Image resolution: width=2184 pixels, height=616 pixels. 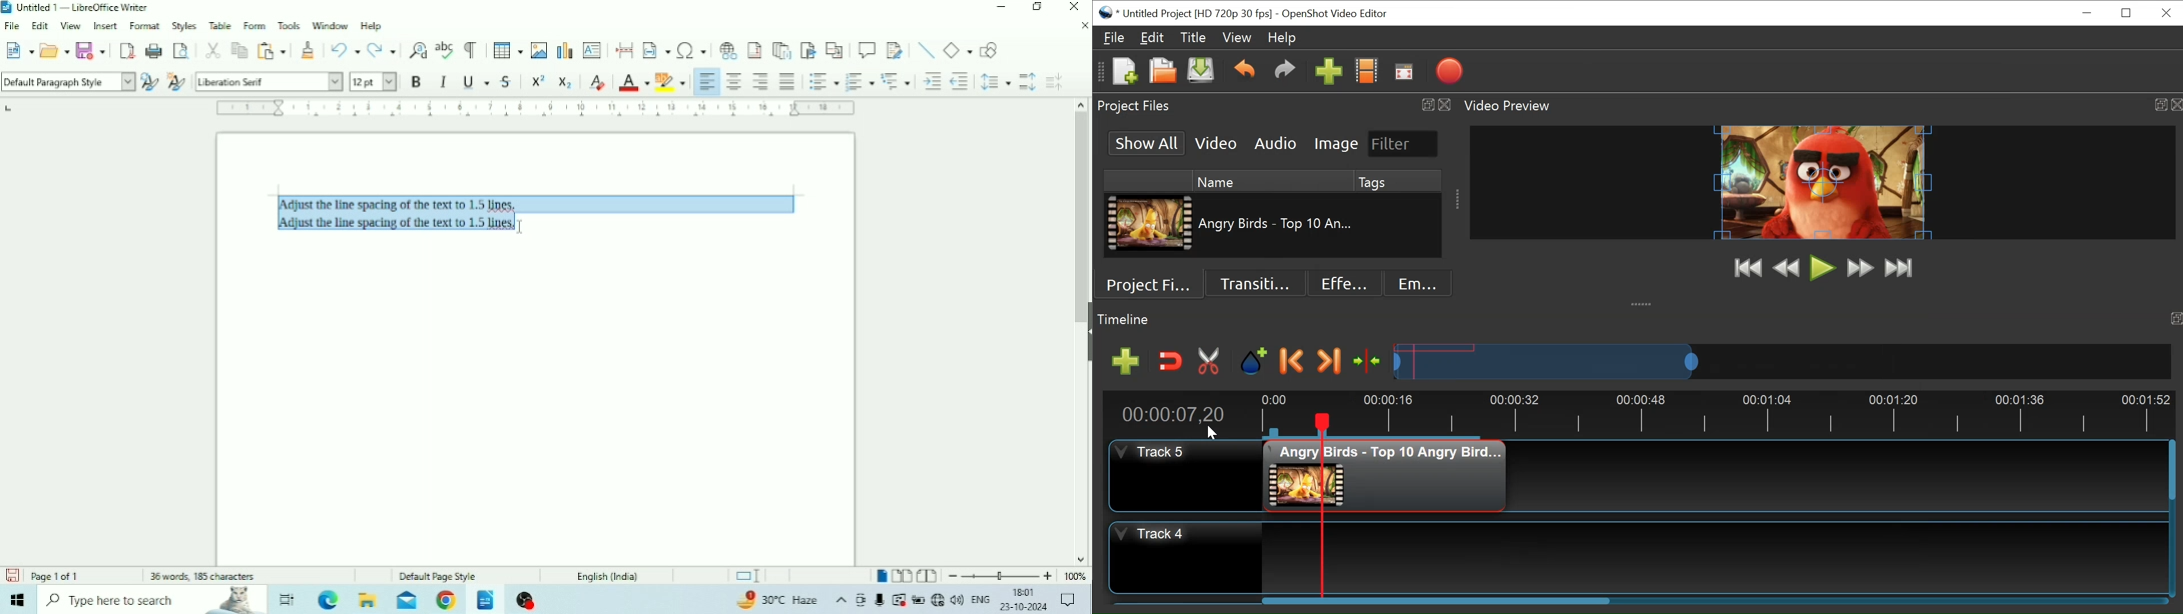 I want to click on Undo, so click(x=345, y=49).